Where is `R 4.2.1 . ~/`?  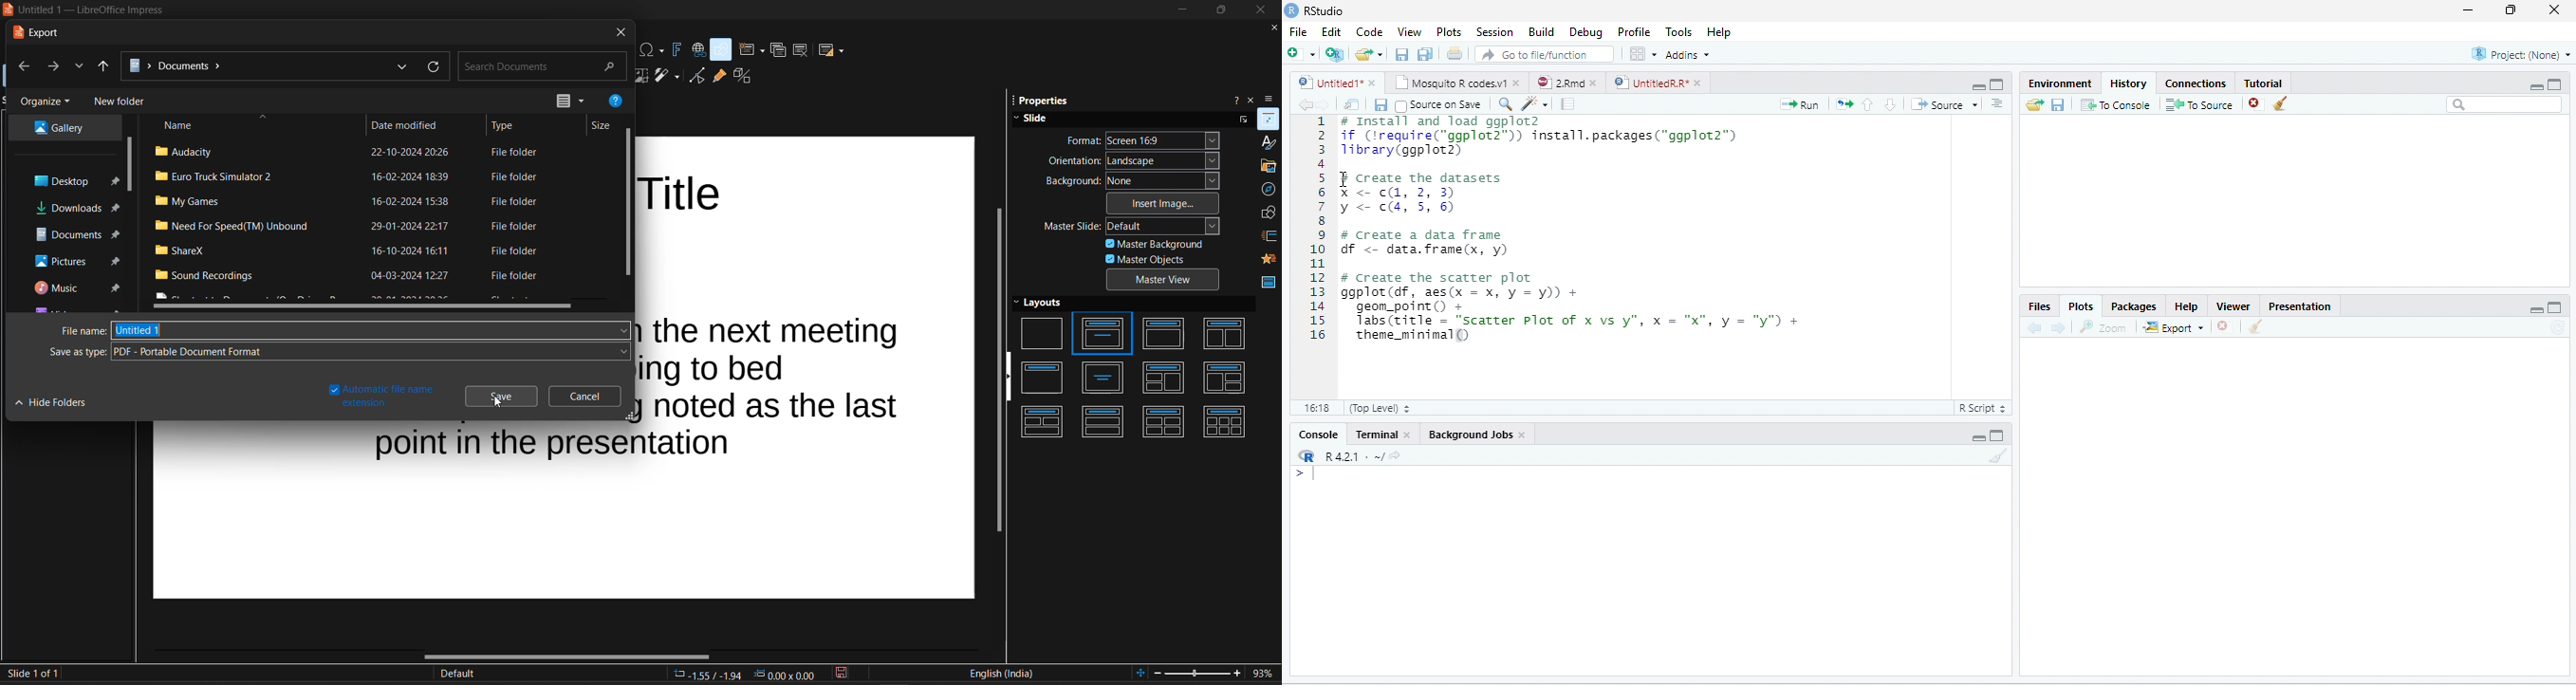 R 4.2.1 . ~/ is located at coordinates (1353, 456).